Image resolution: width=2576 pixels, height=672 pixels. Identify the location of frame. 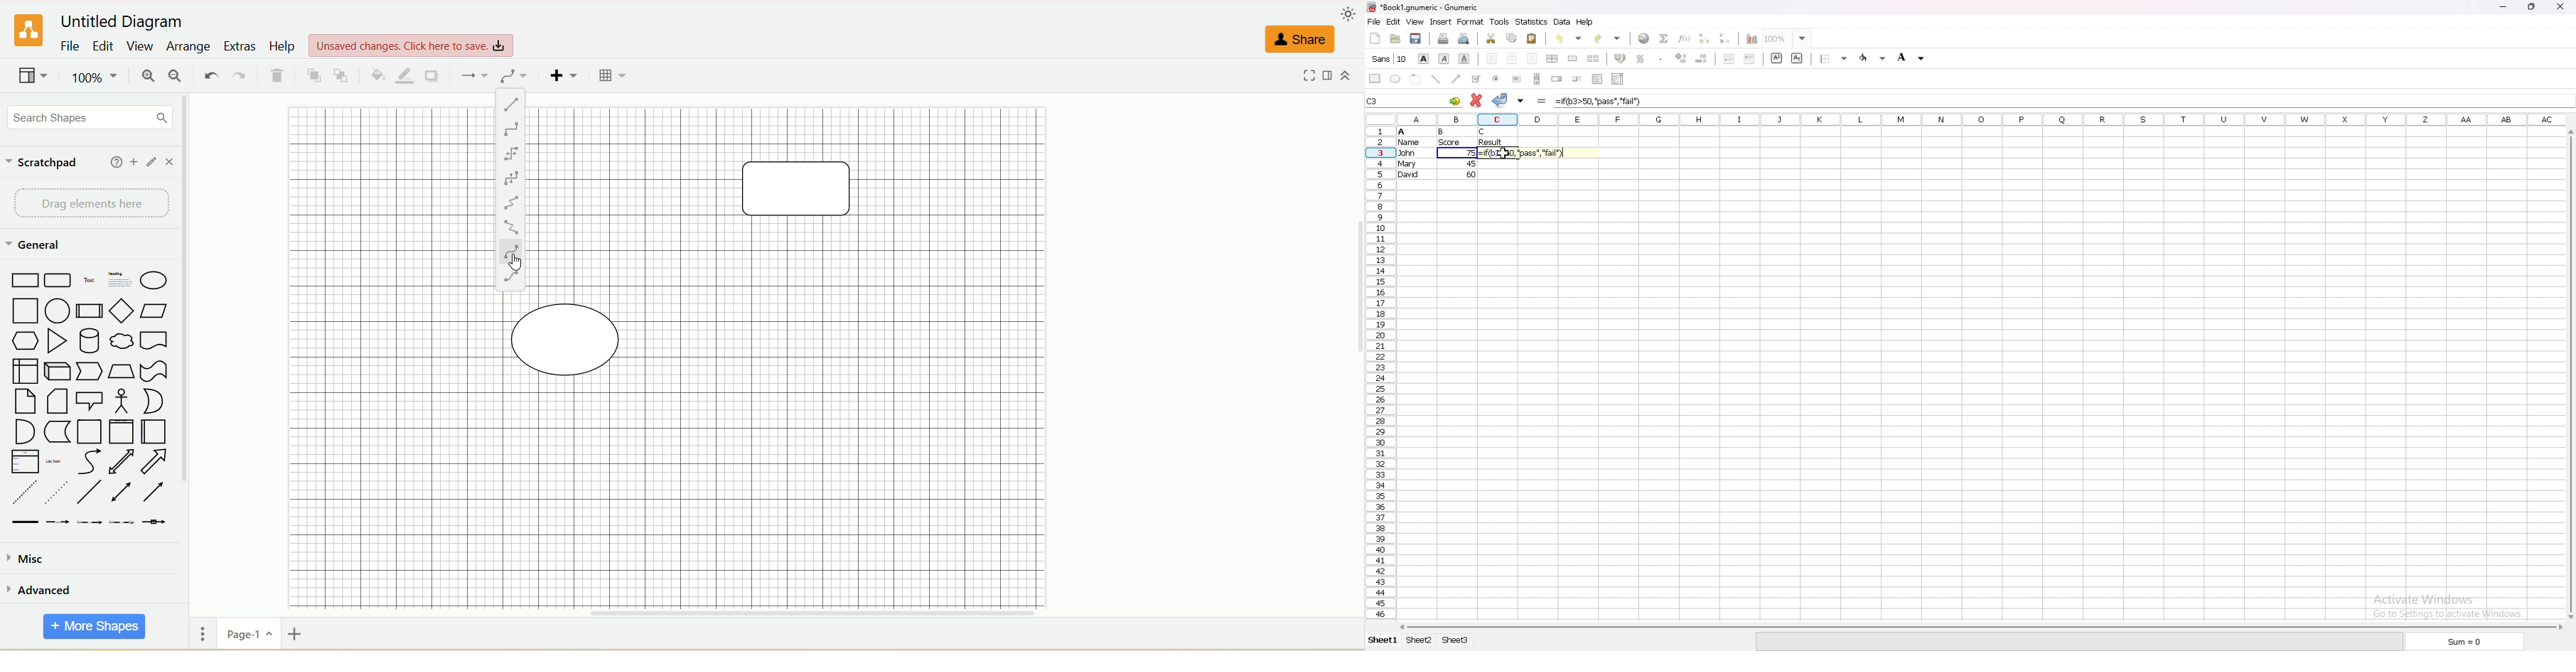
(1415, 79).